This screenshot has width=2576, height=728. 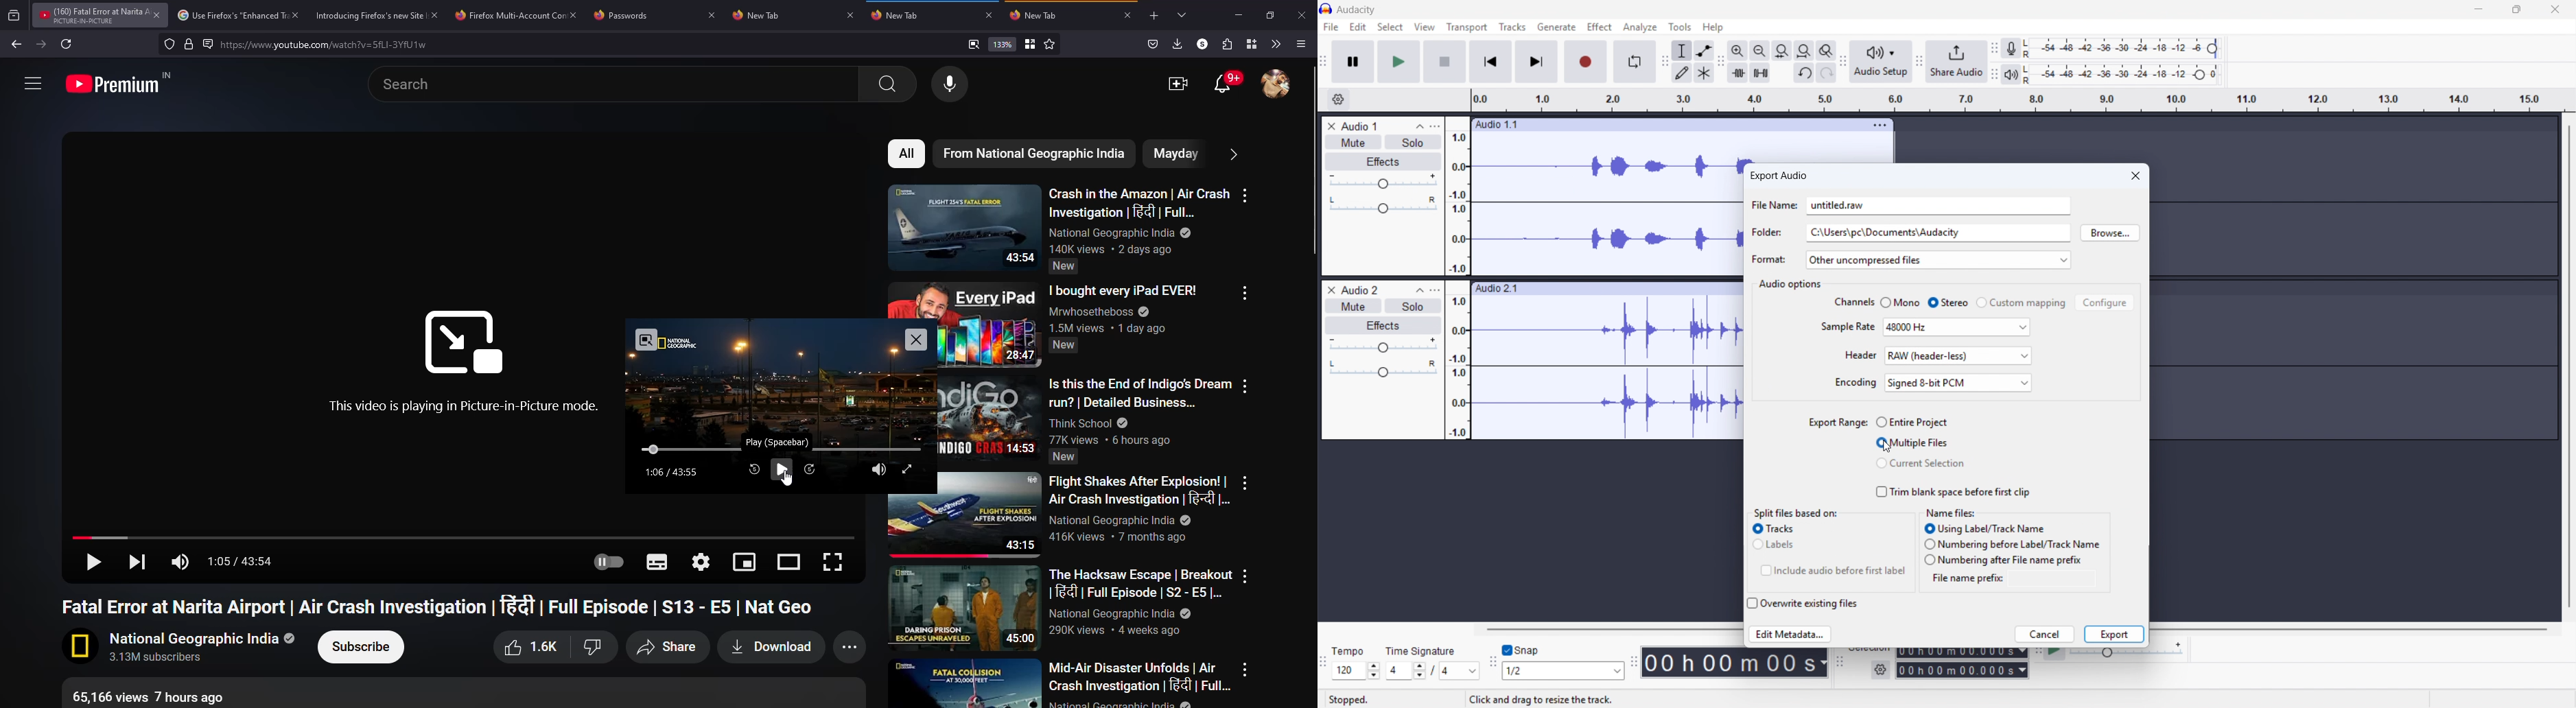 What do you see at coordinates (1951, 513) in the screenshot?
I see `Name files:` at bounding box center [1951, 513].